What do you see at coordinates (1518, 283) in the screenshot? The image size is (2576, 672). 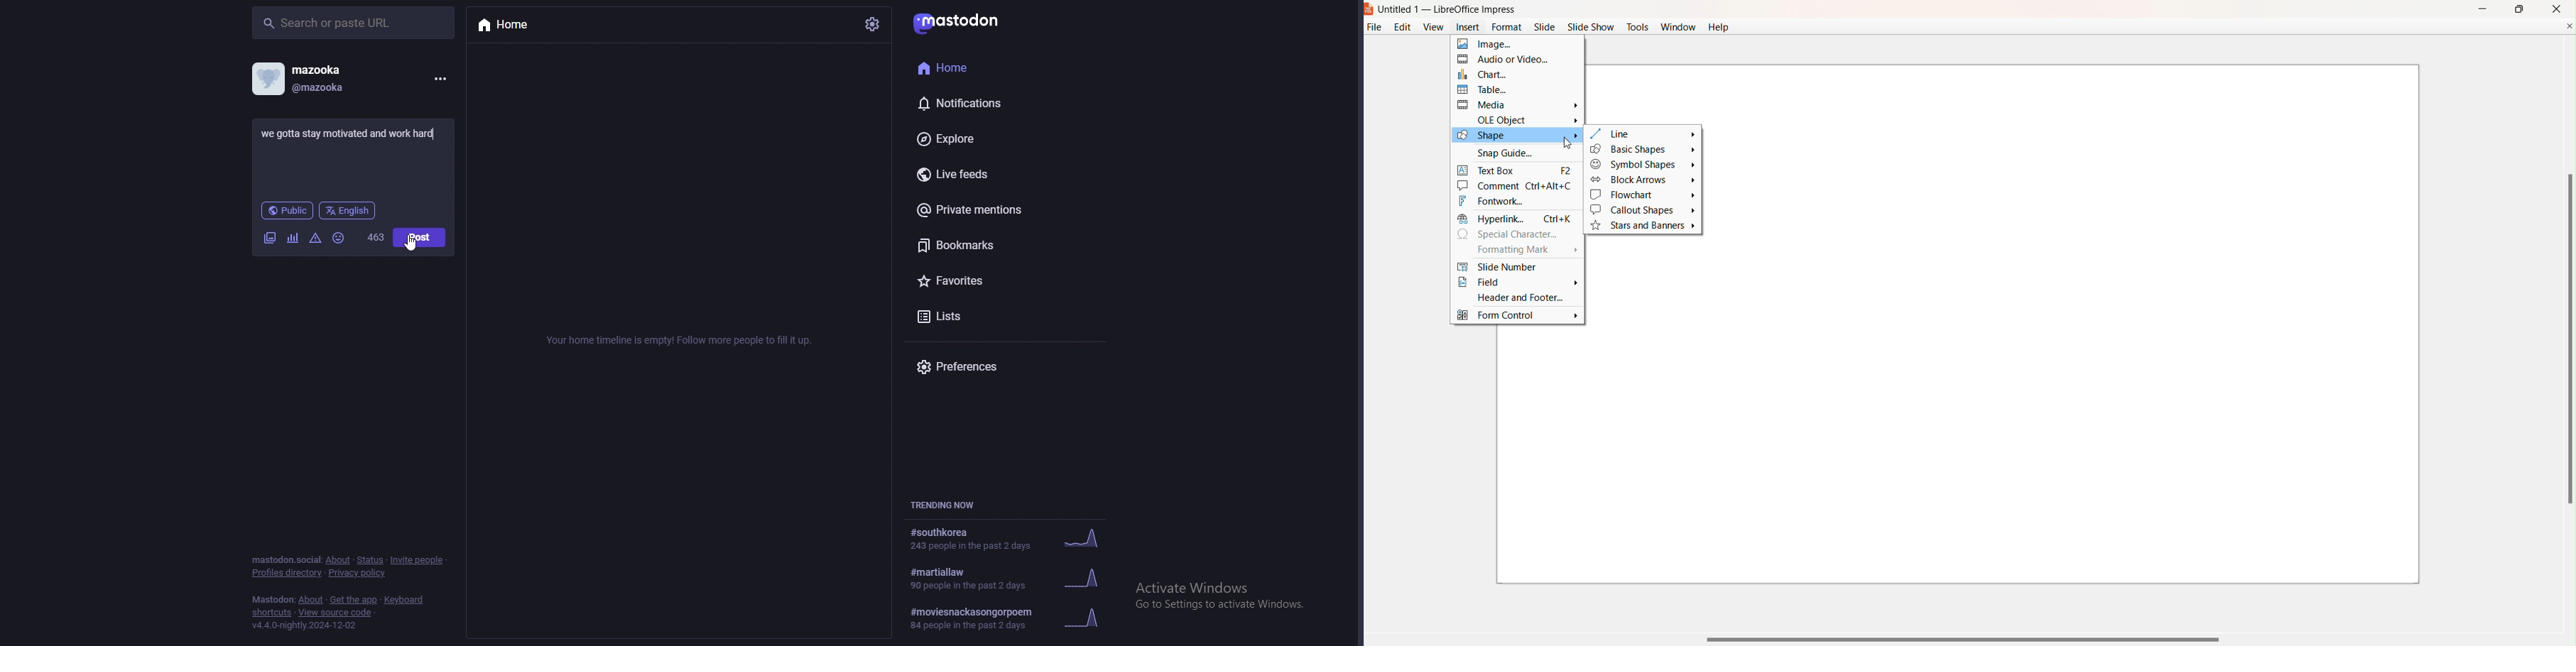 I see `Field` at bounding box center [1518, 283].